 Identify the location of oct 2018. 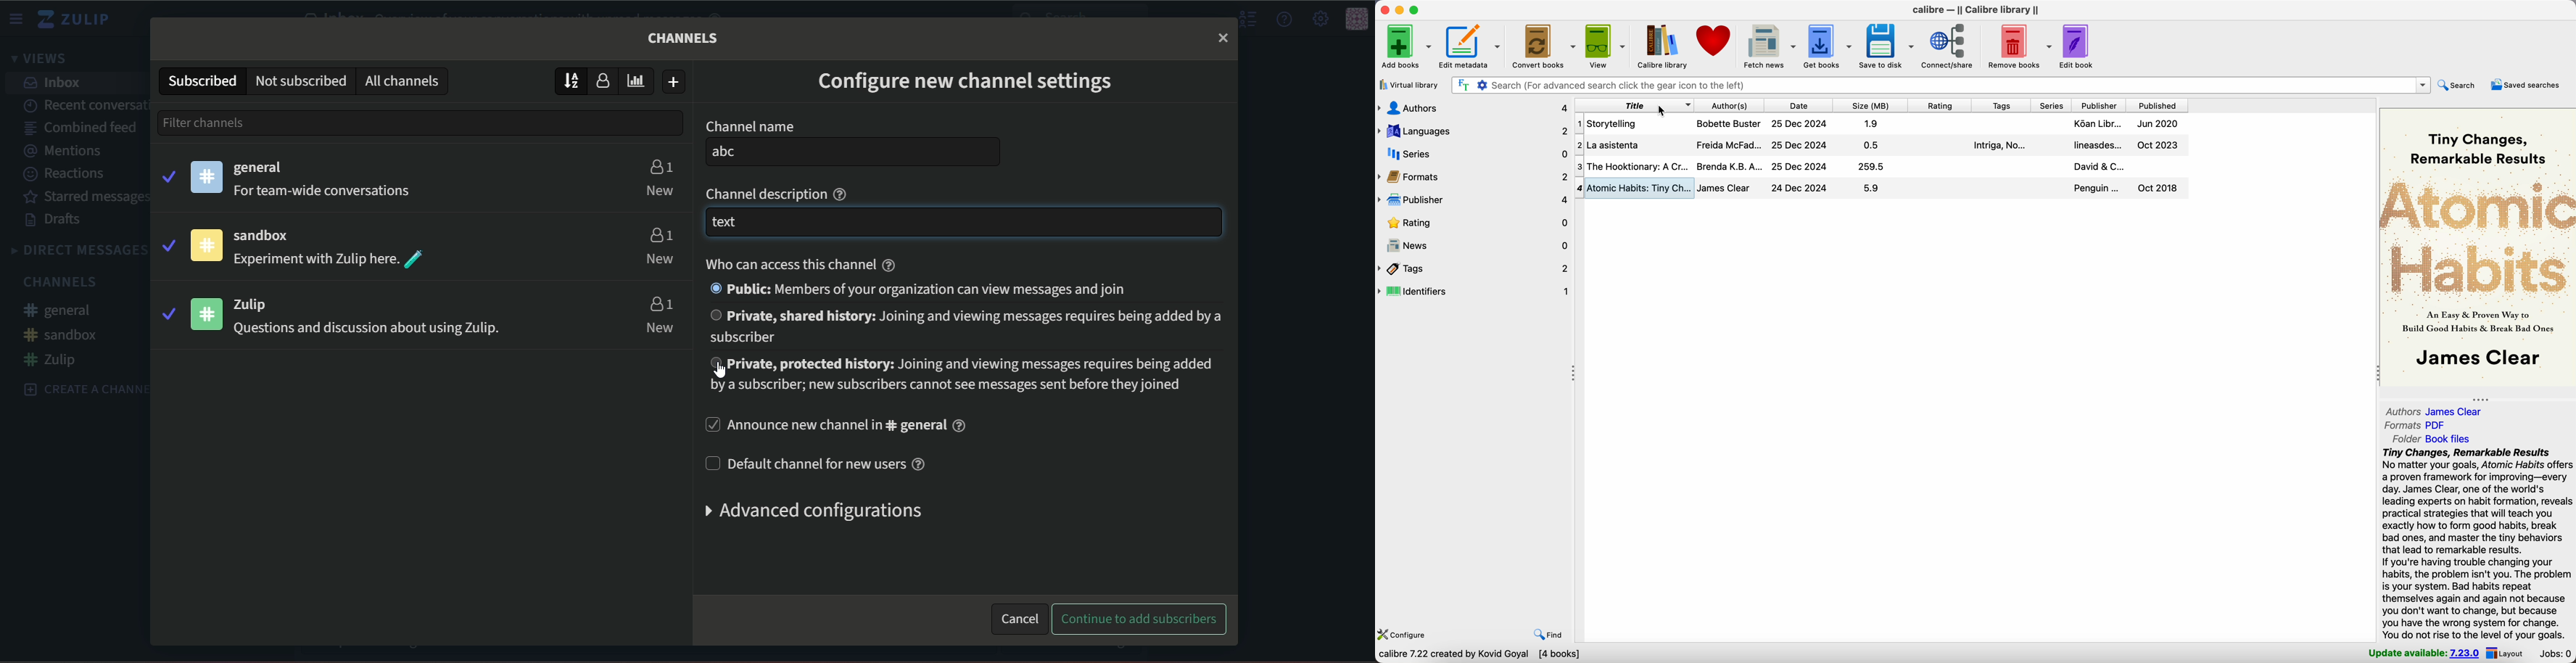
(2158, 187).